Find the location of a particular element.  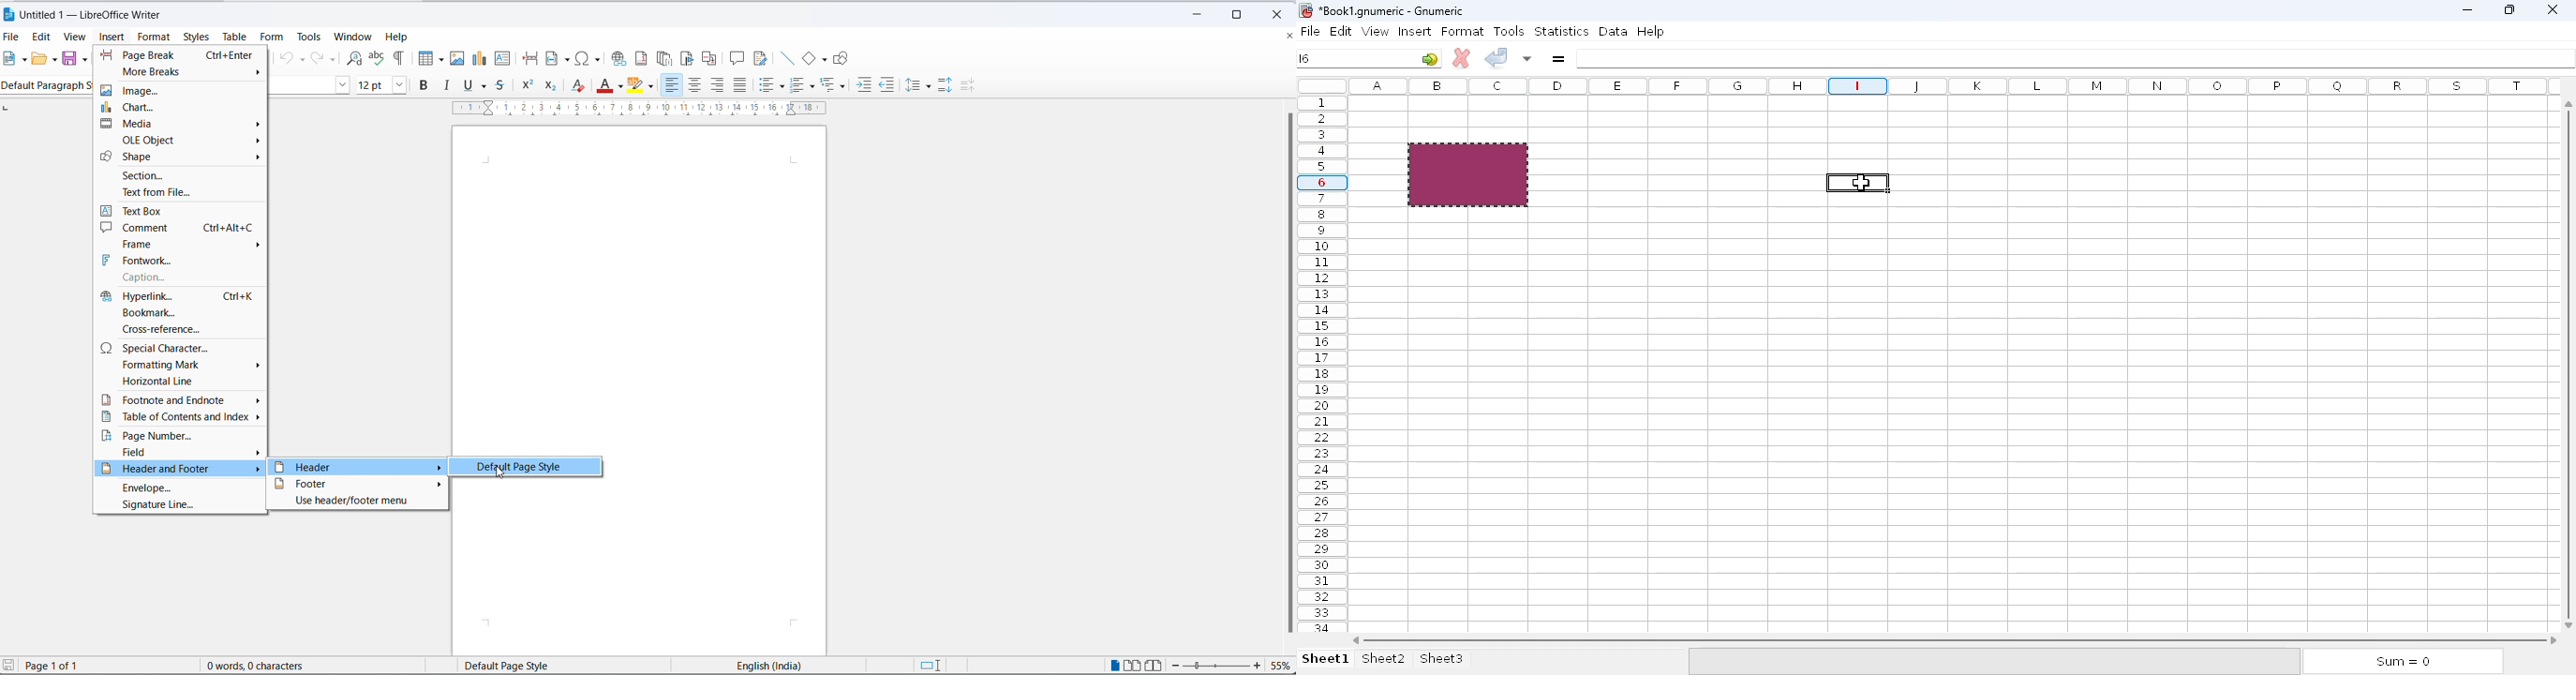

footnote and endnote is located at coordinates (181, 400).